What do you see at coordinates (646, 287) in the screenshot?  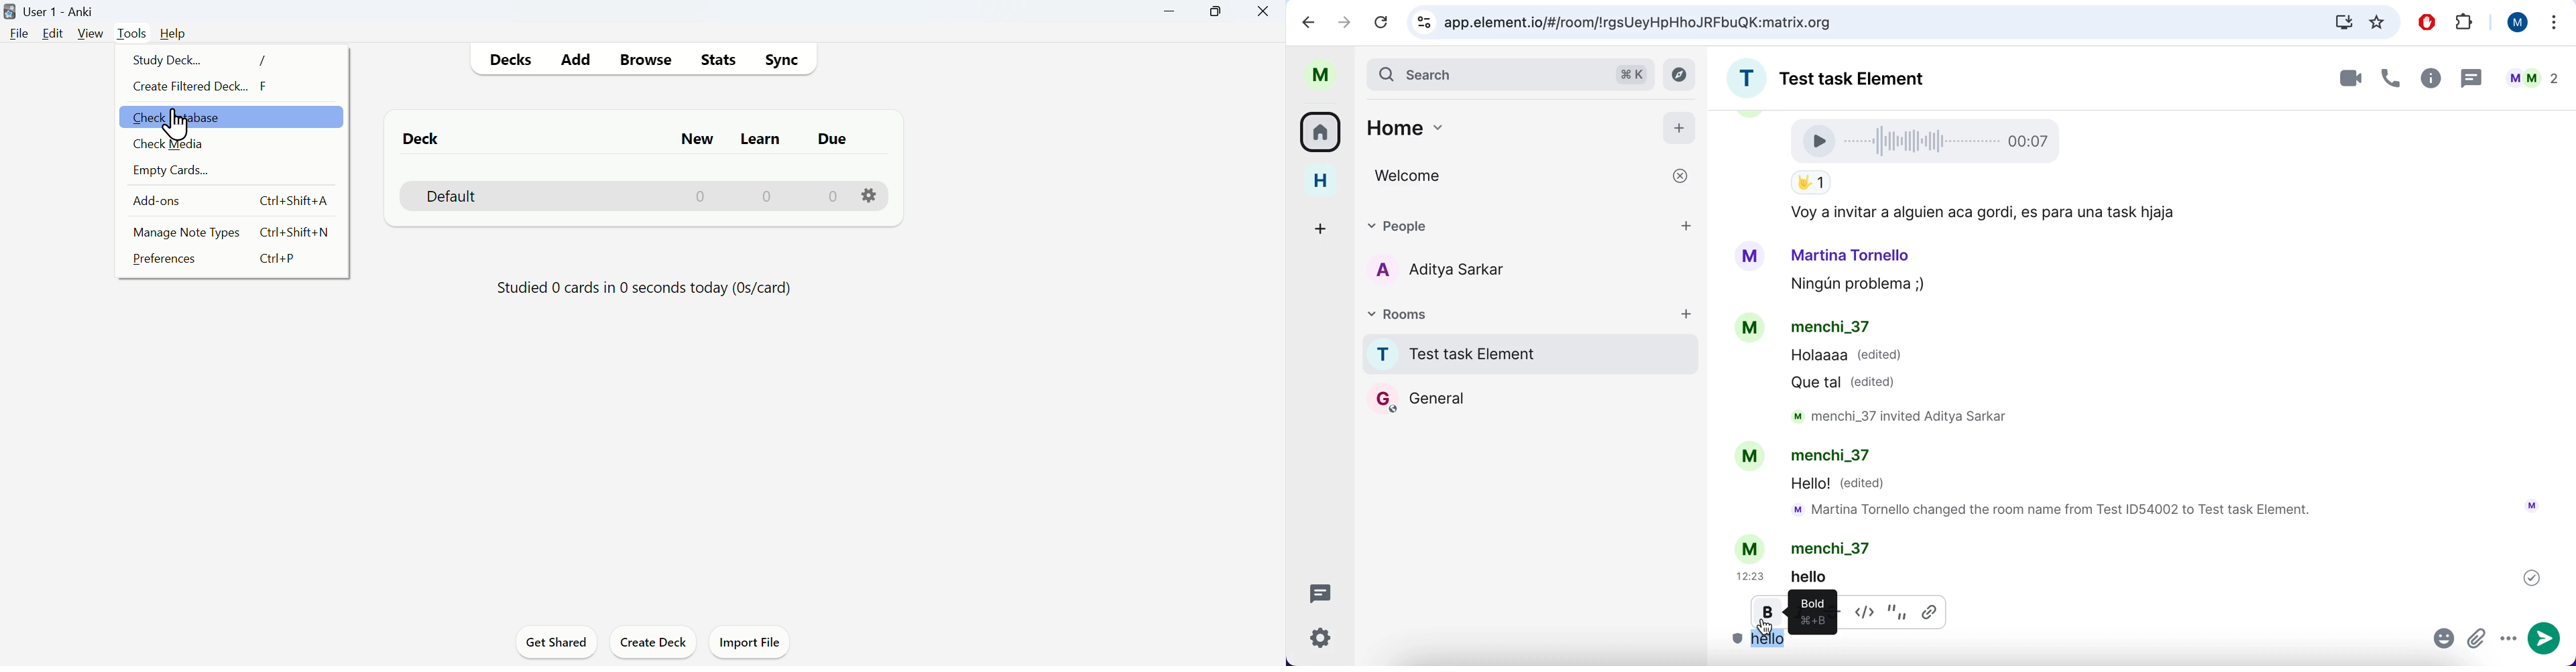 I see `Progress bar` at bounding box center [646, 287].